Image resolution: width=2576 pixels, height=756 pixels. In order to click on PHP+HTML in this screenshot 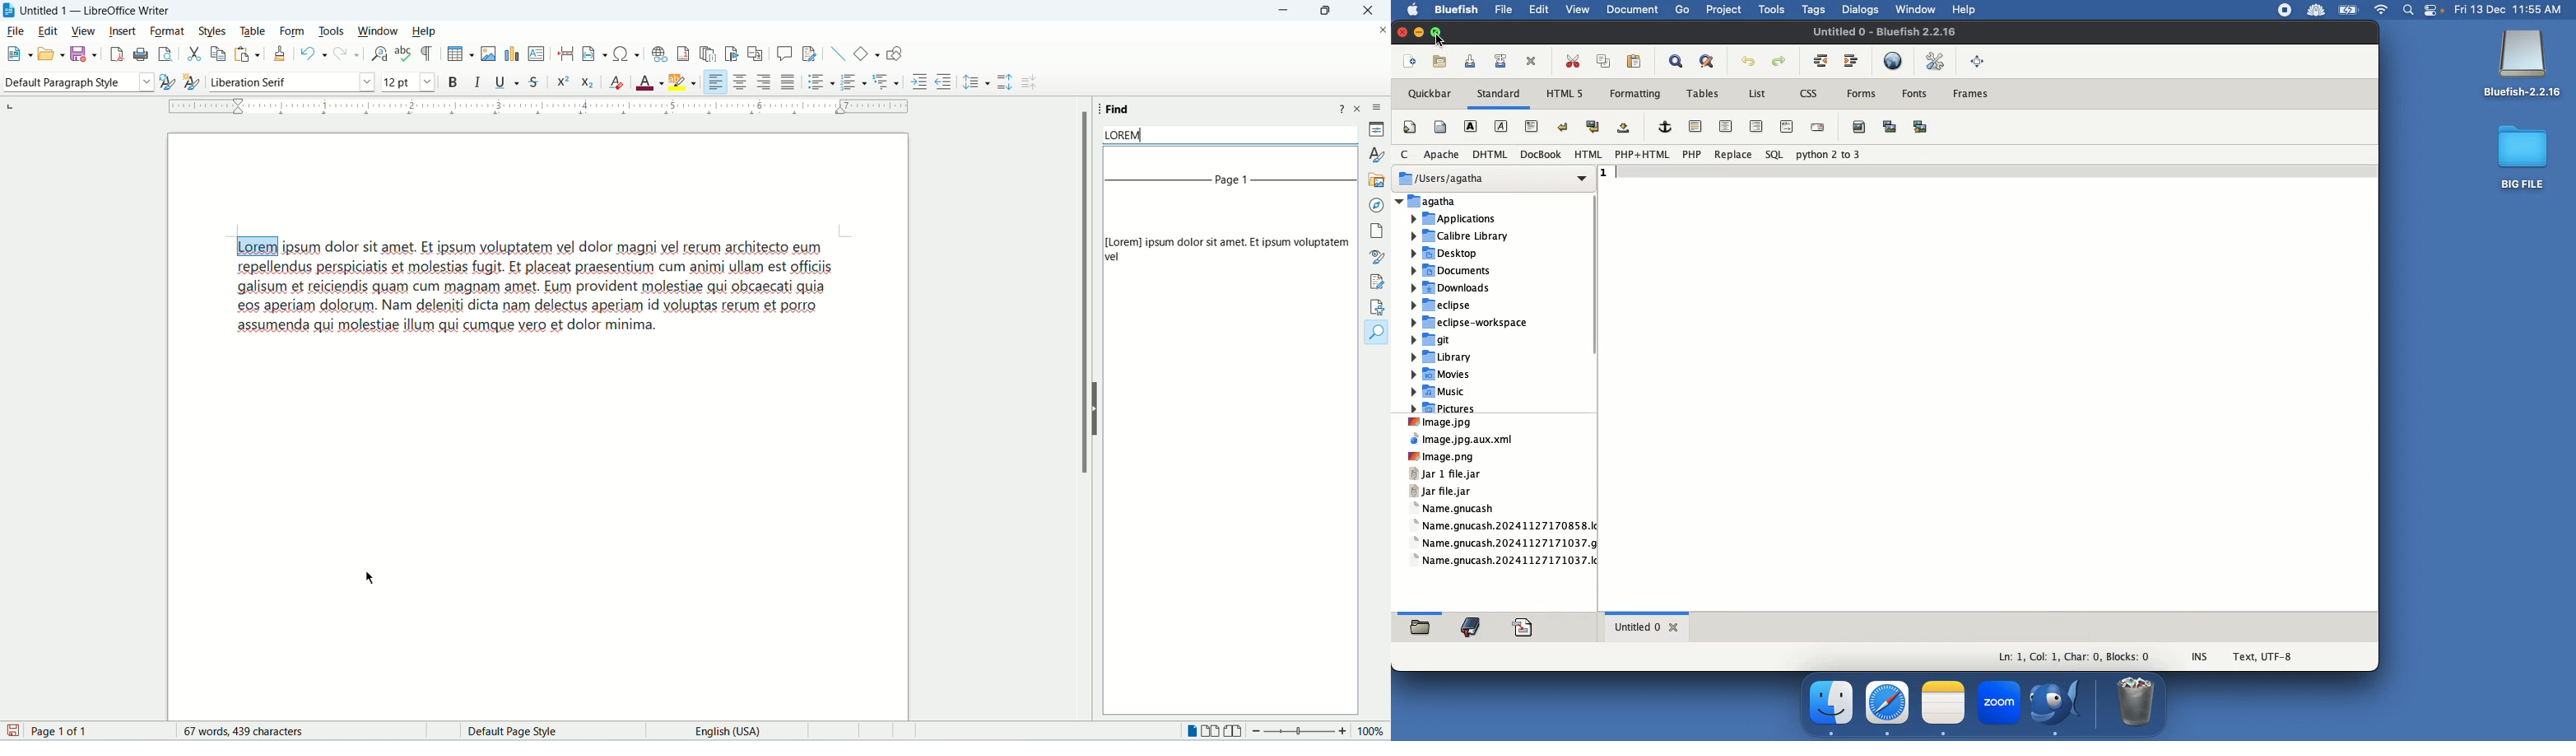, I will do `click(1644, 155)`.